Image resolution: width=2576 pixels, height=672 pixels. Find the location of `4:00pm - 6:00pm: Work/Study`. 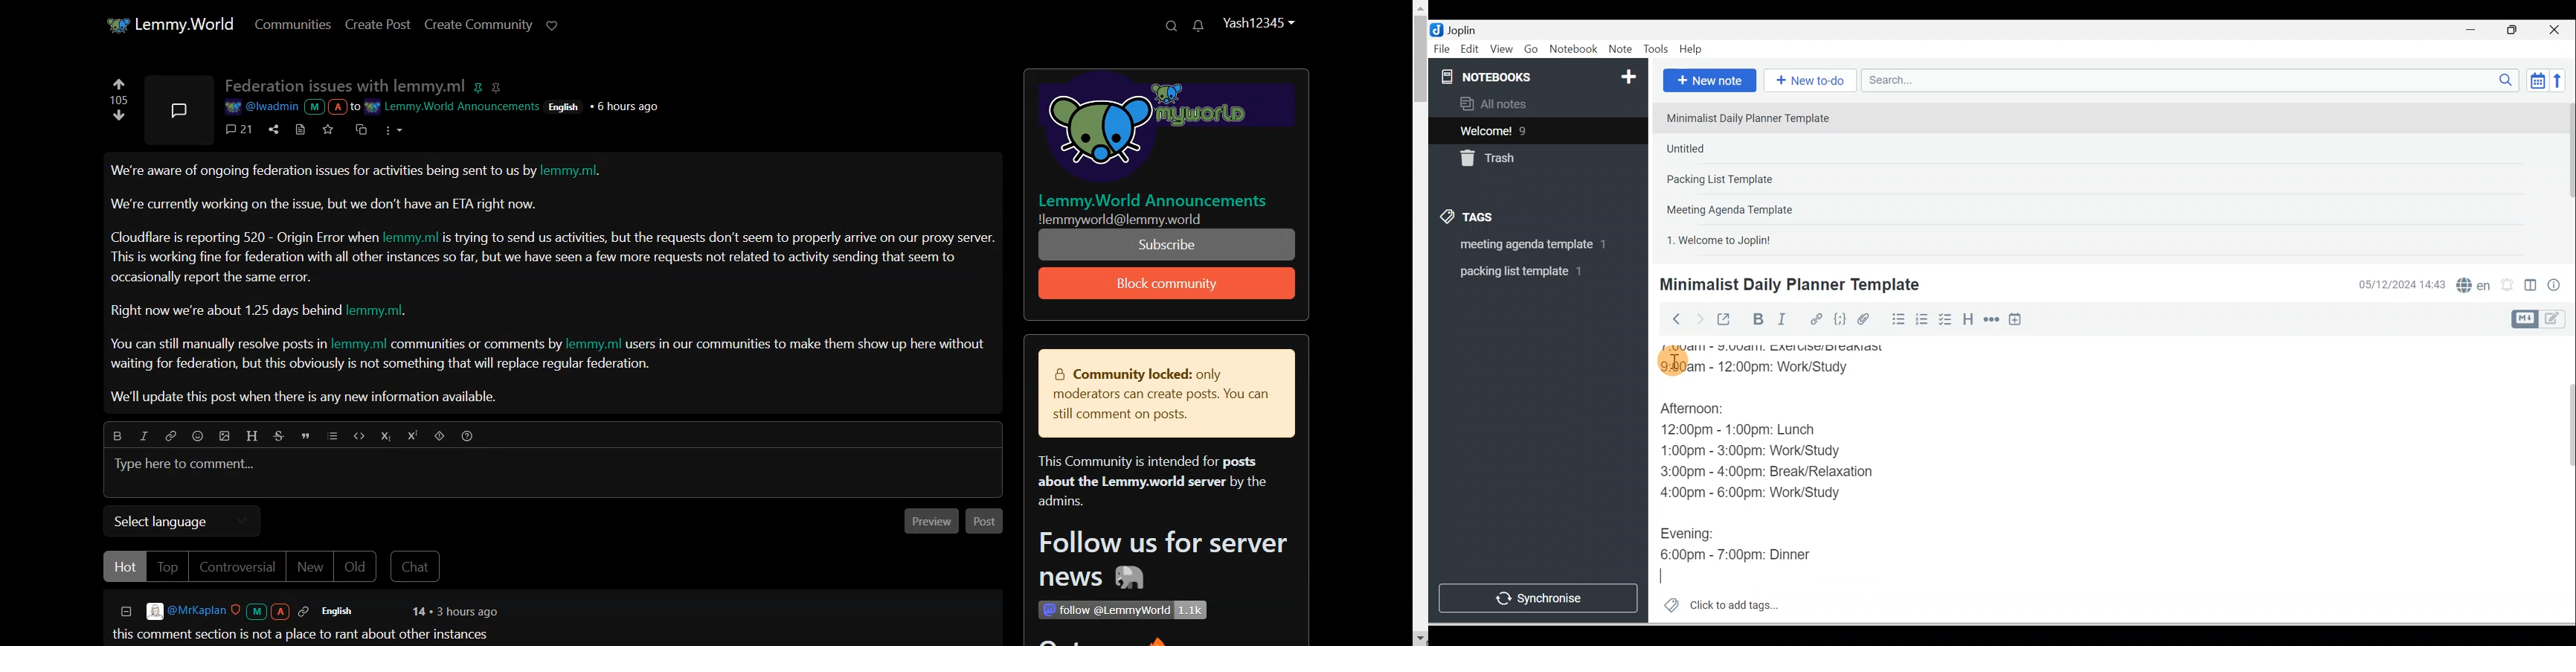

4:00pm - 6:00pm: Work/Study is located at coordinates (1753, 493).